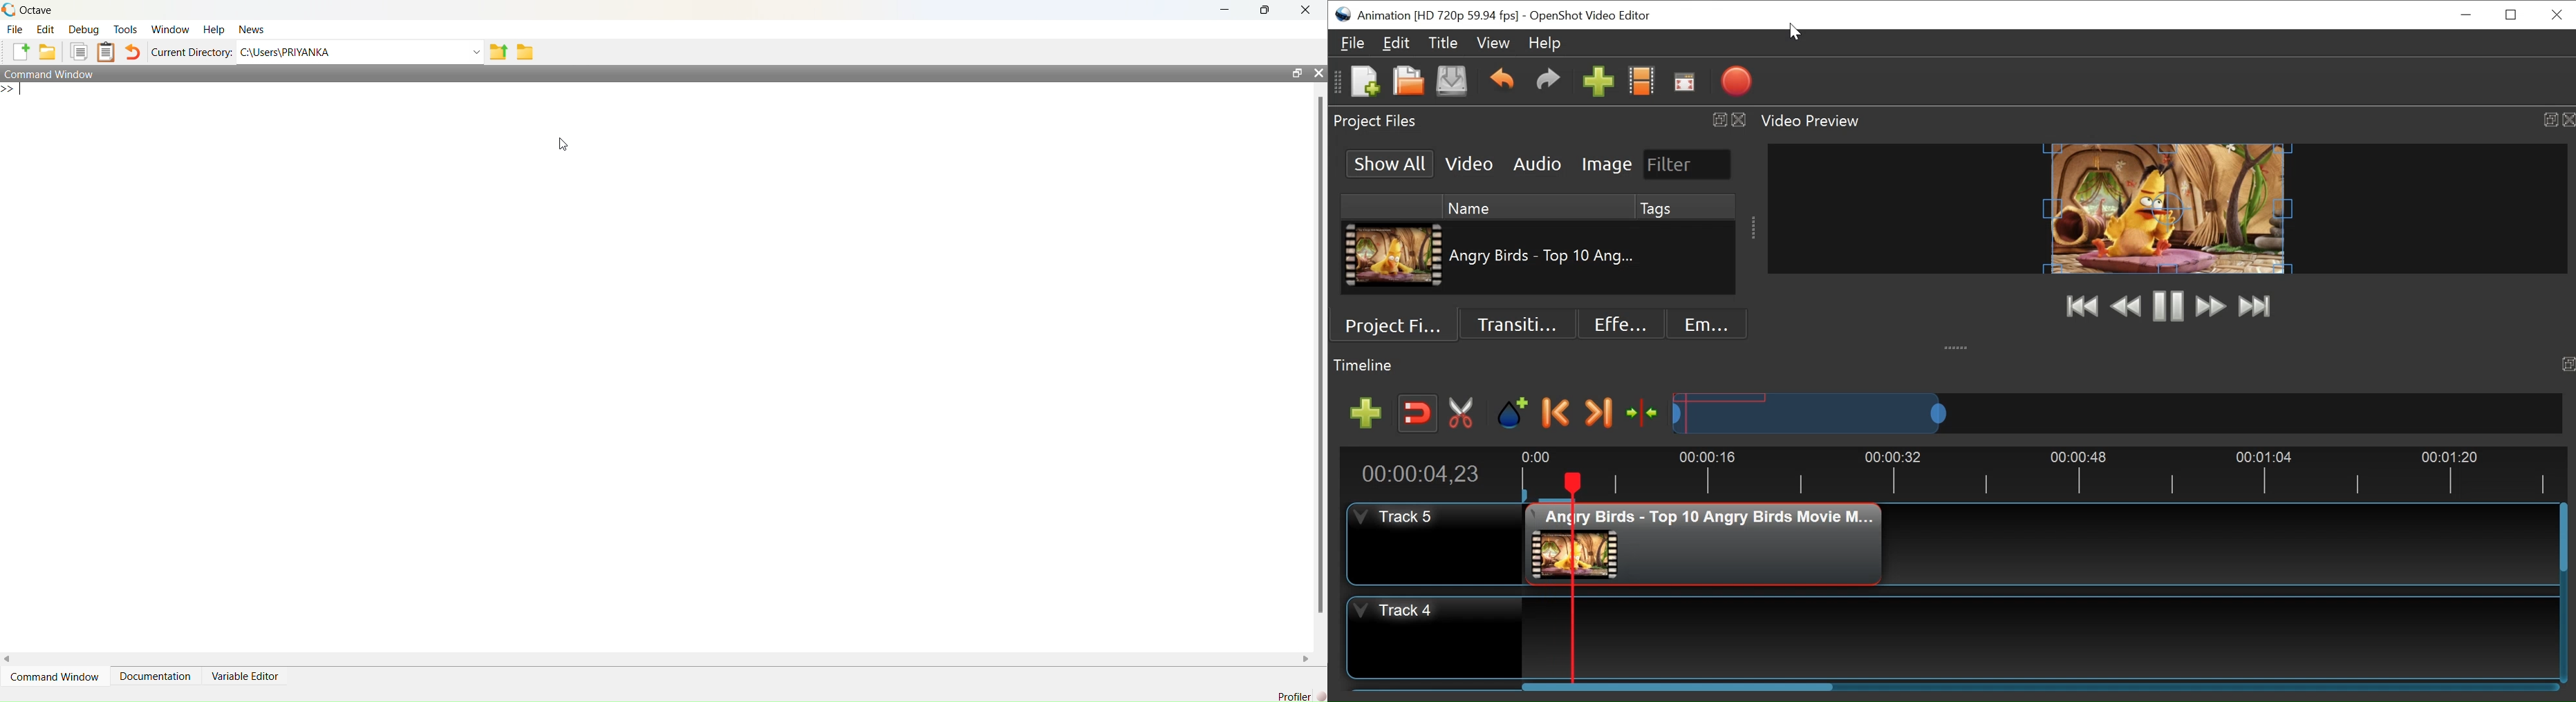 The image size is (2576, 728). I want to click on Current Position, so click(1420, 474).